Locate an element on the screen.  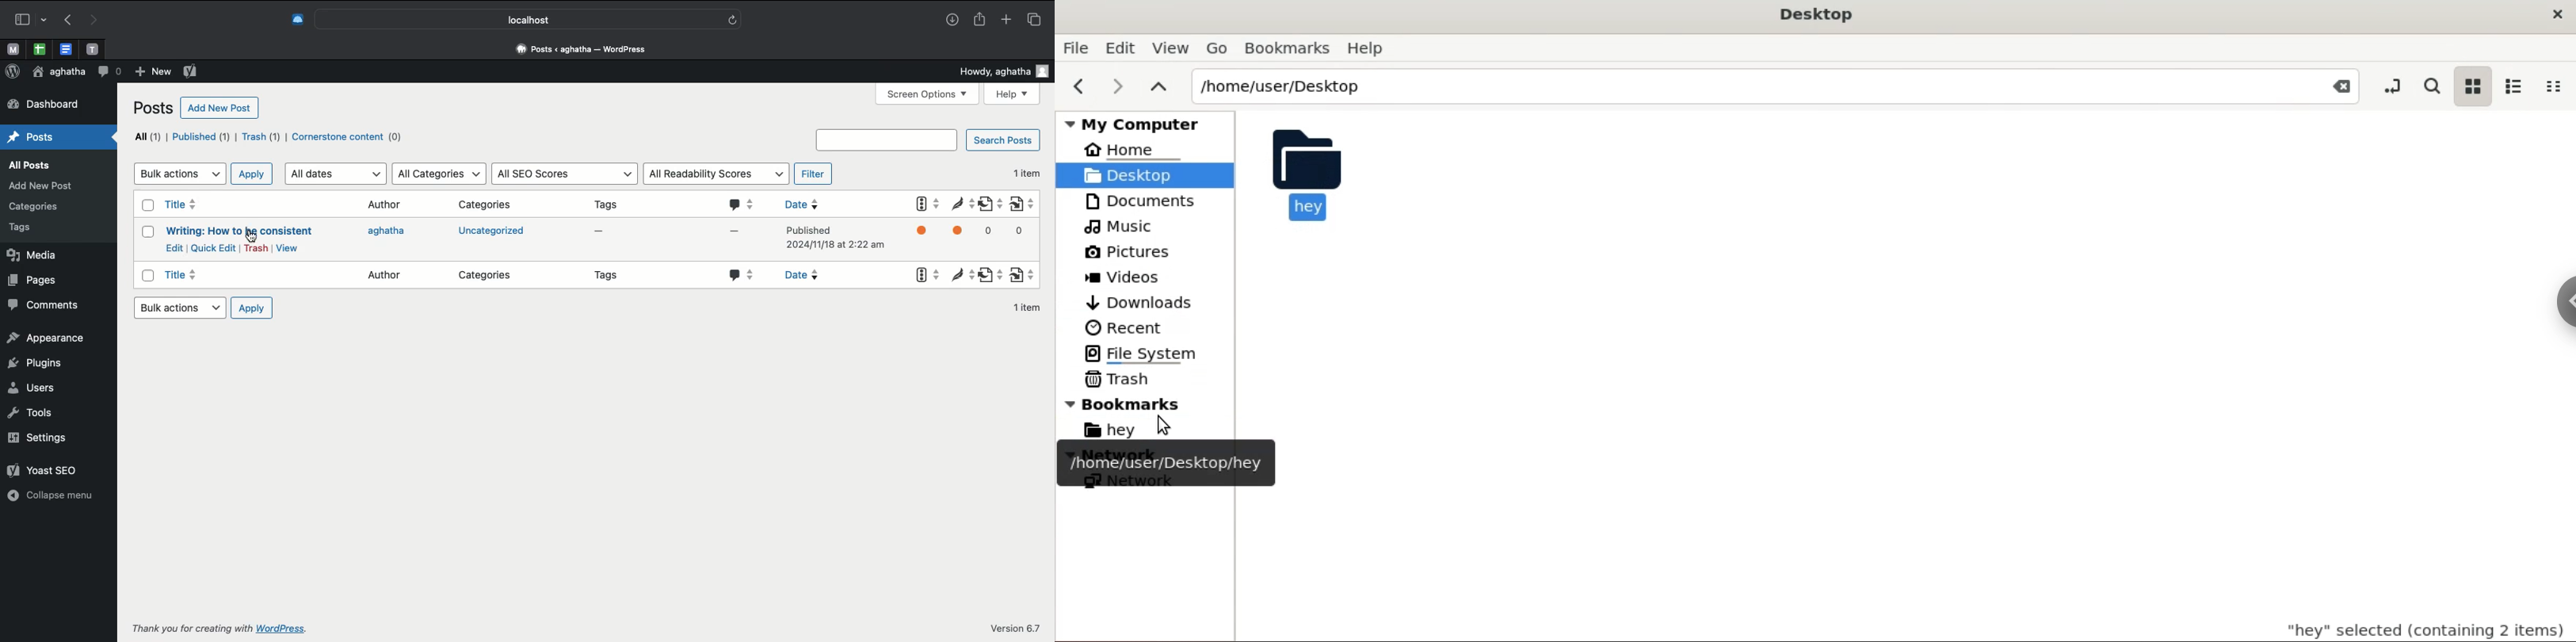
posts is located at coordinates (34, 138).